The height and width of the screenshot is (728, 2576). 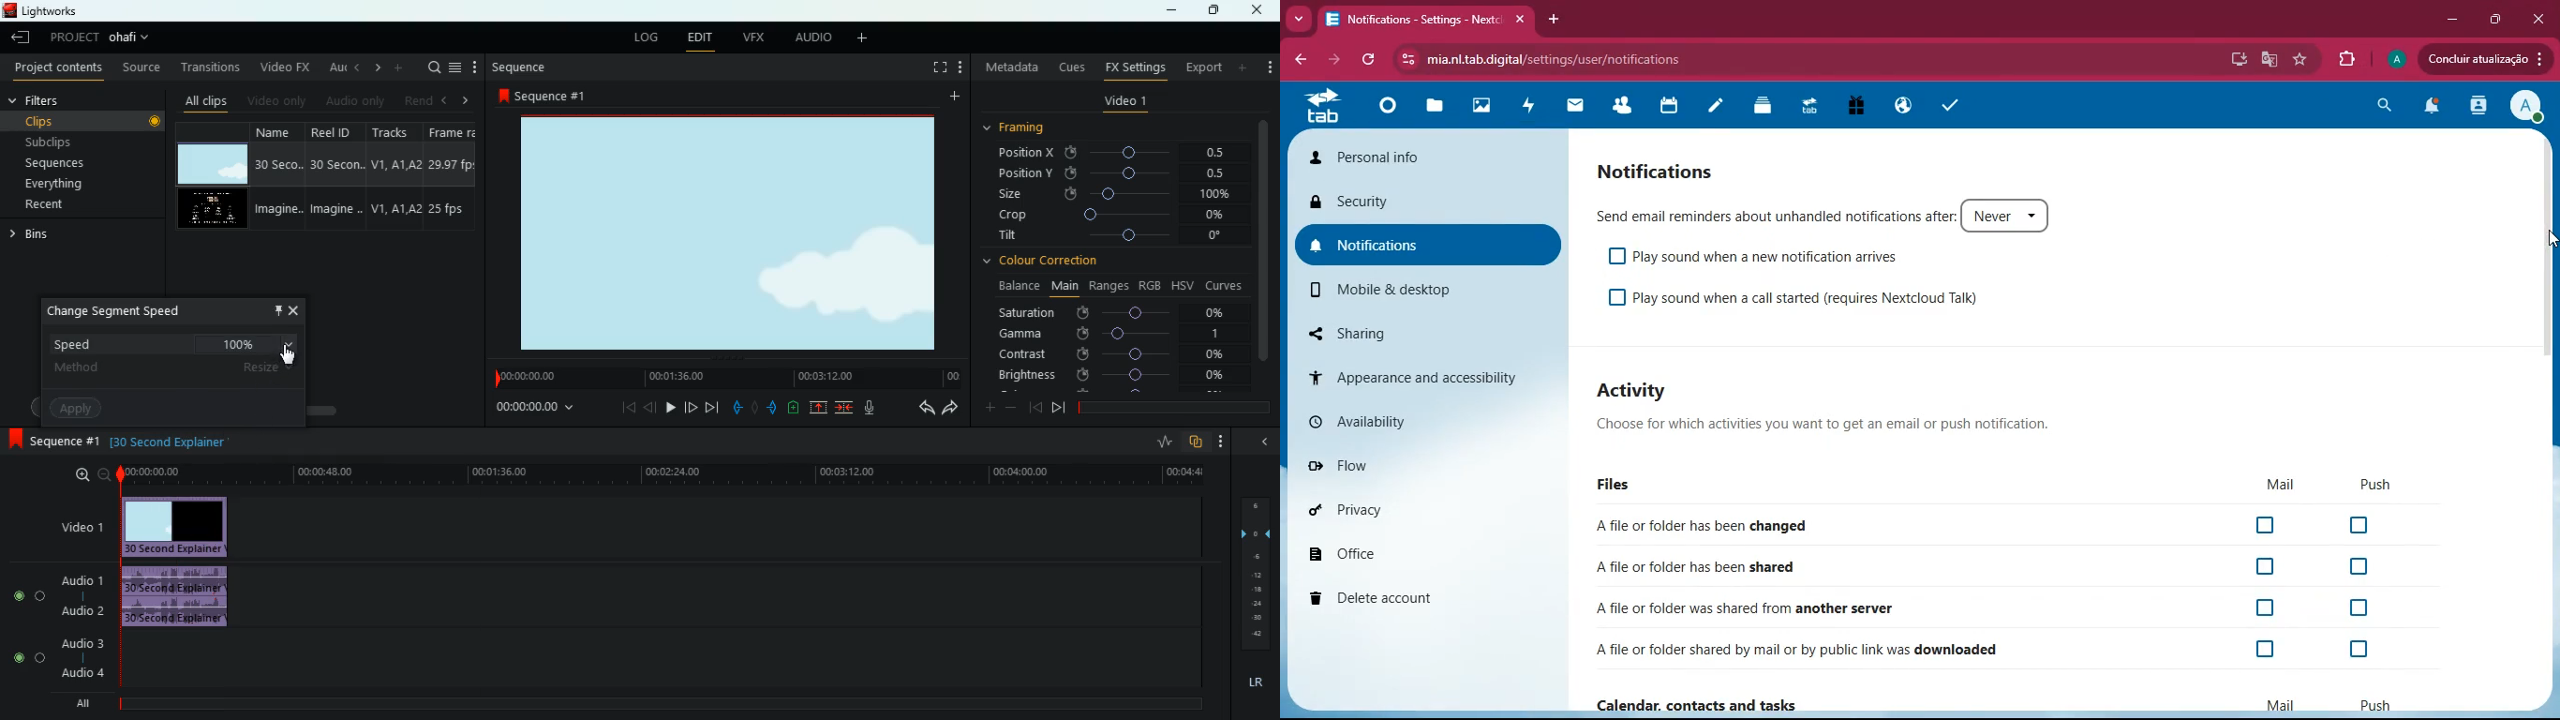 What do you see at coordinates (1428, 159) in the screenshot?
I see `personal info` at bounding box center [1428, 159].